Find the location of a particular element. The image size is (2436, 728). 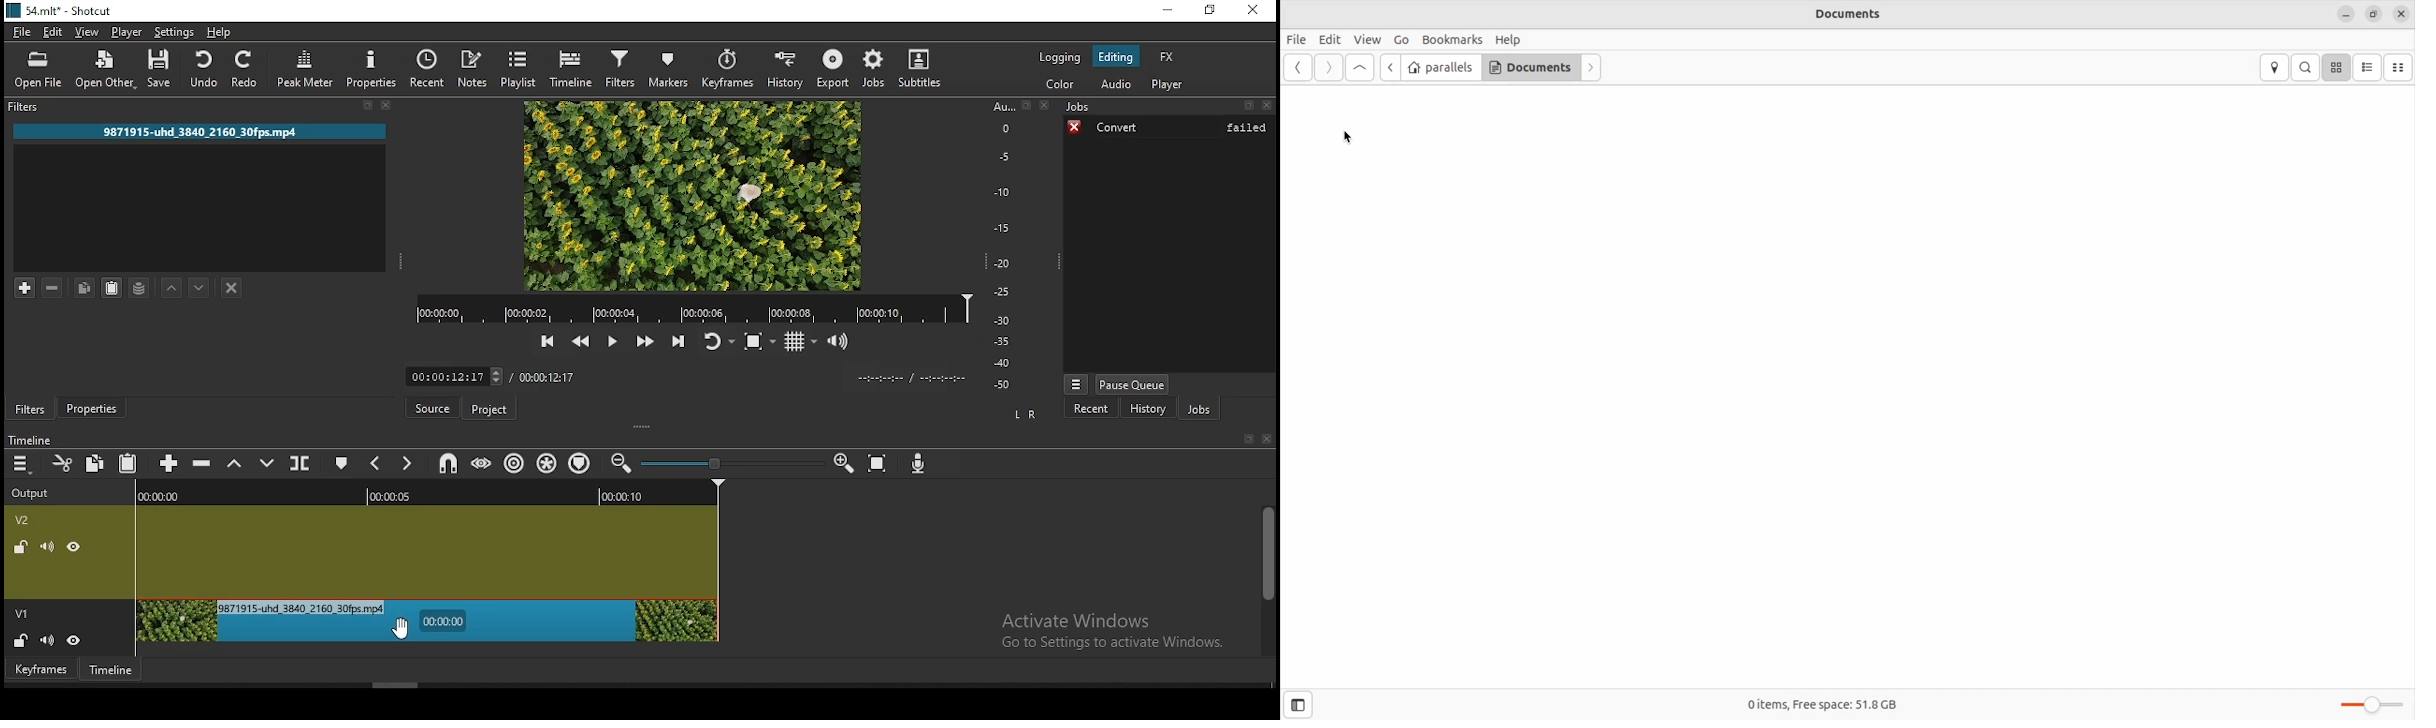

open other is located at coordinates (106, 68).